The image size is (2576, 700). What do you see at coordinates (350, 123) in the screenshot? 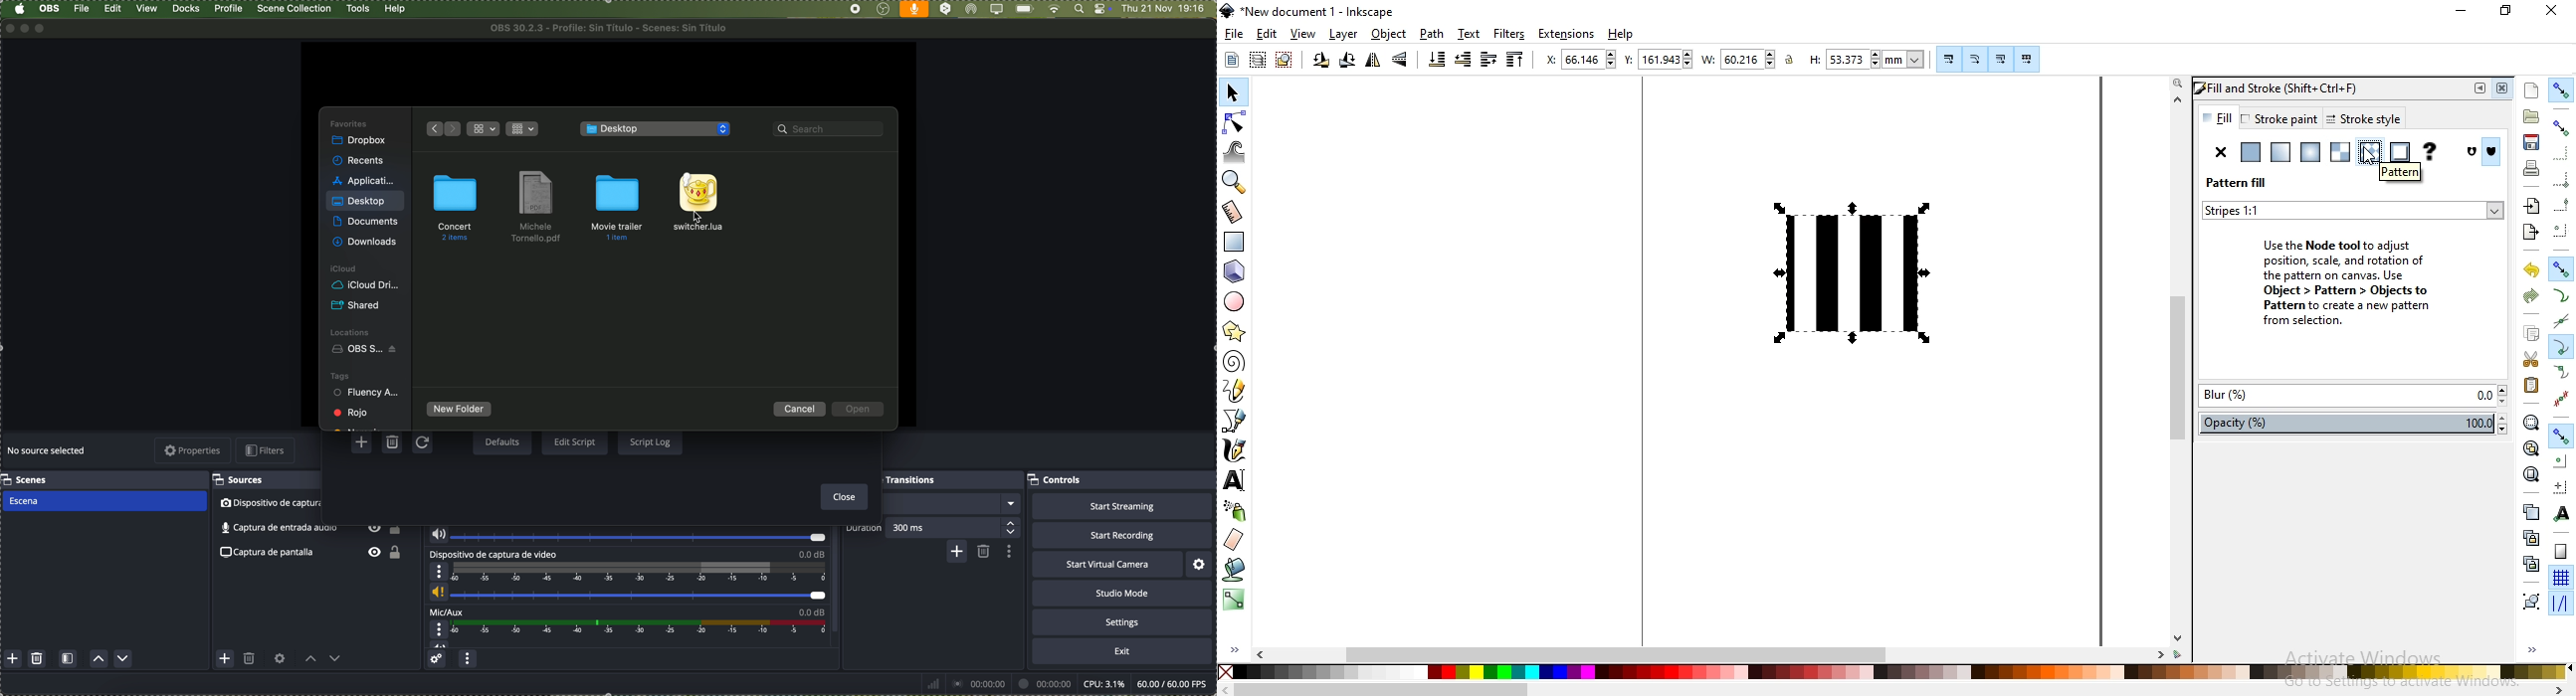
I see `favorites` at bounding box center [350, 123].